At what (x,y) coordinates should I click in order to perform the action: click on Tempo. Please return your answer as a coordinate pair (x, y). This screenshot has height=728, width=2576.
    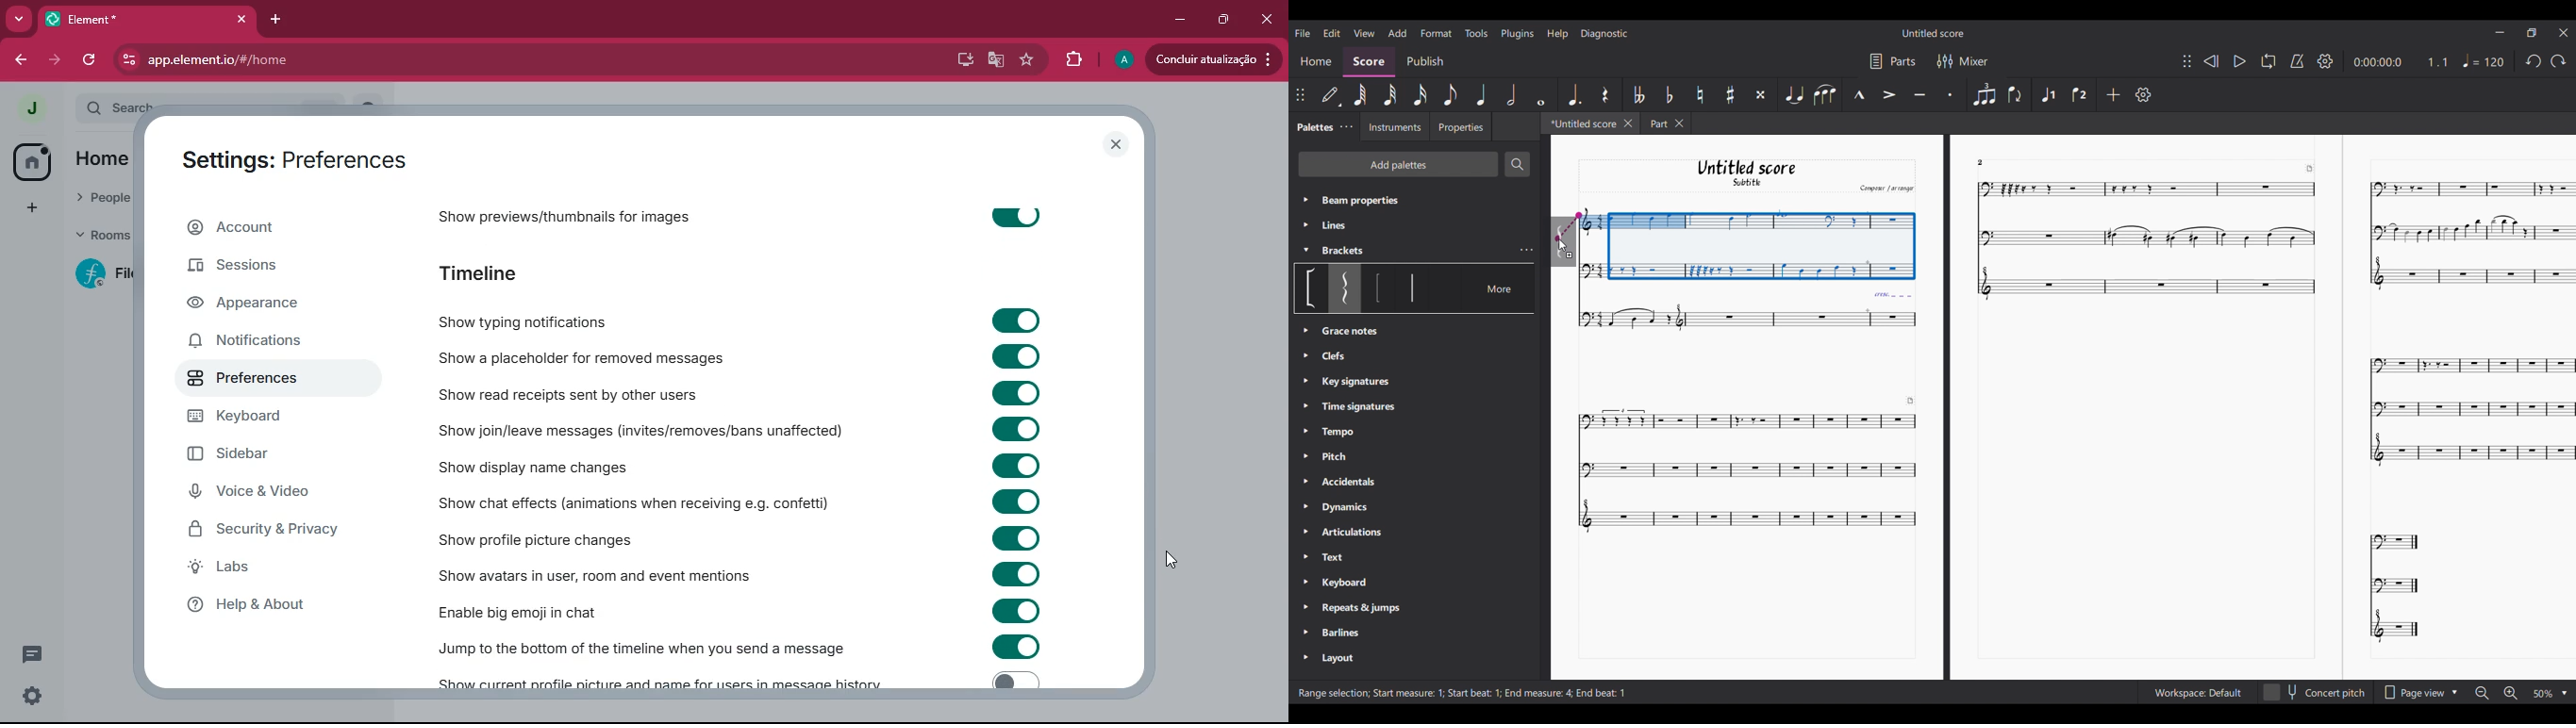
    Looking at the image, I should click on (1343, 432).